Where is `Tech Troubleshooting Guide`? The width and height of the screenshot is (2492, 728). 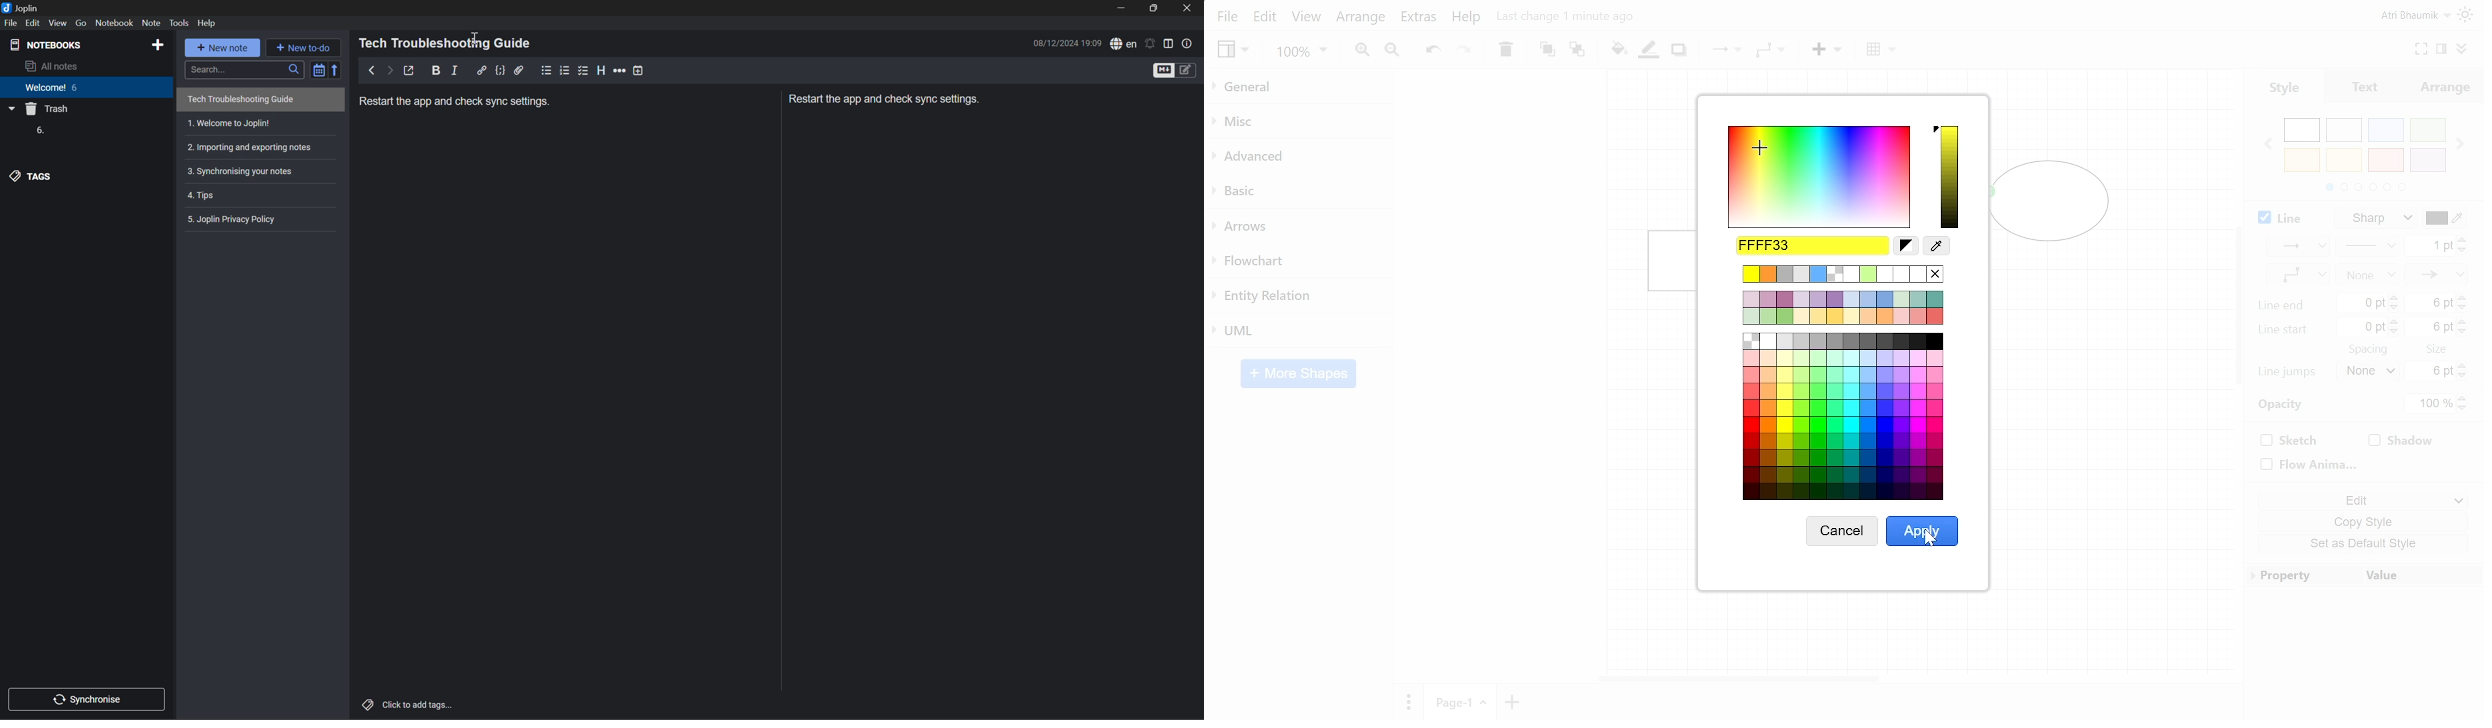 Tech Troubleshooting Guide is located at coordinates (240, 100).